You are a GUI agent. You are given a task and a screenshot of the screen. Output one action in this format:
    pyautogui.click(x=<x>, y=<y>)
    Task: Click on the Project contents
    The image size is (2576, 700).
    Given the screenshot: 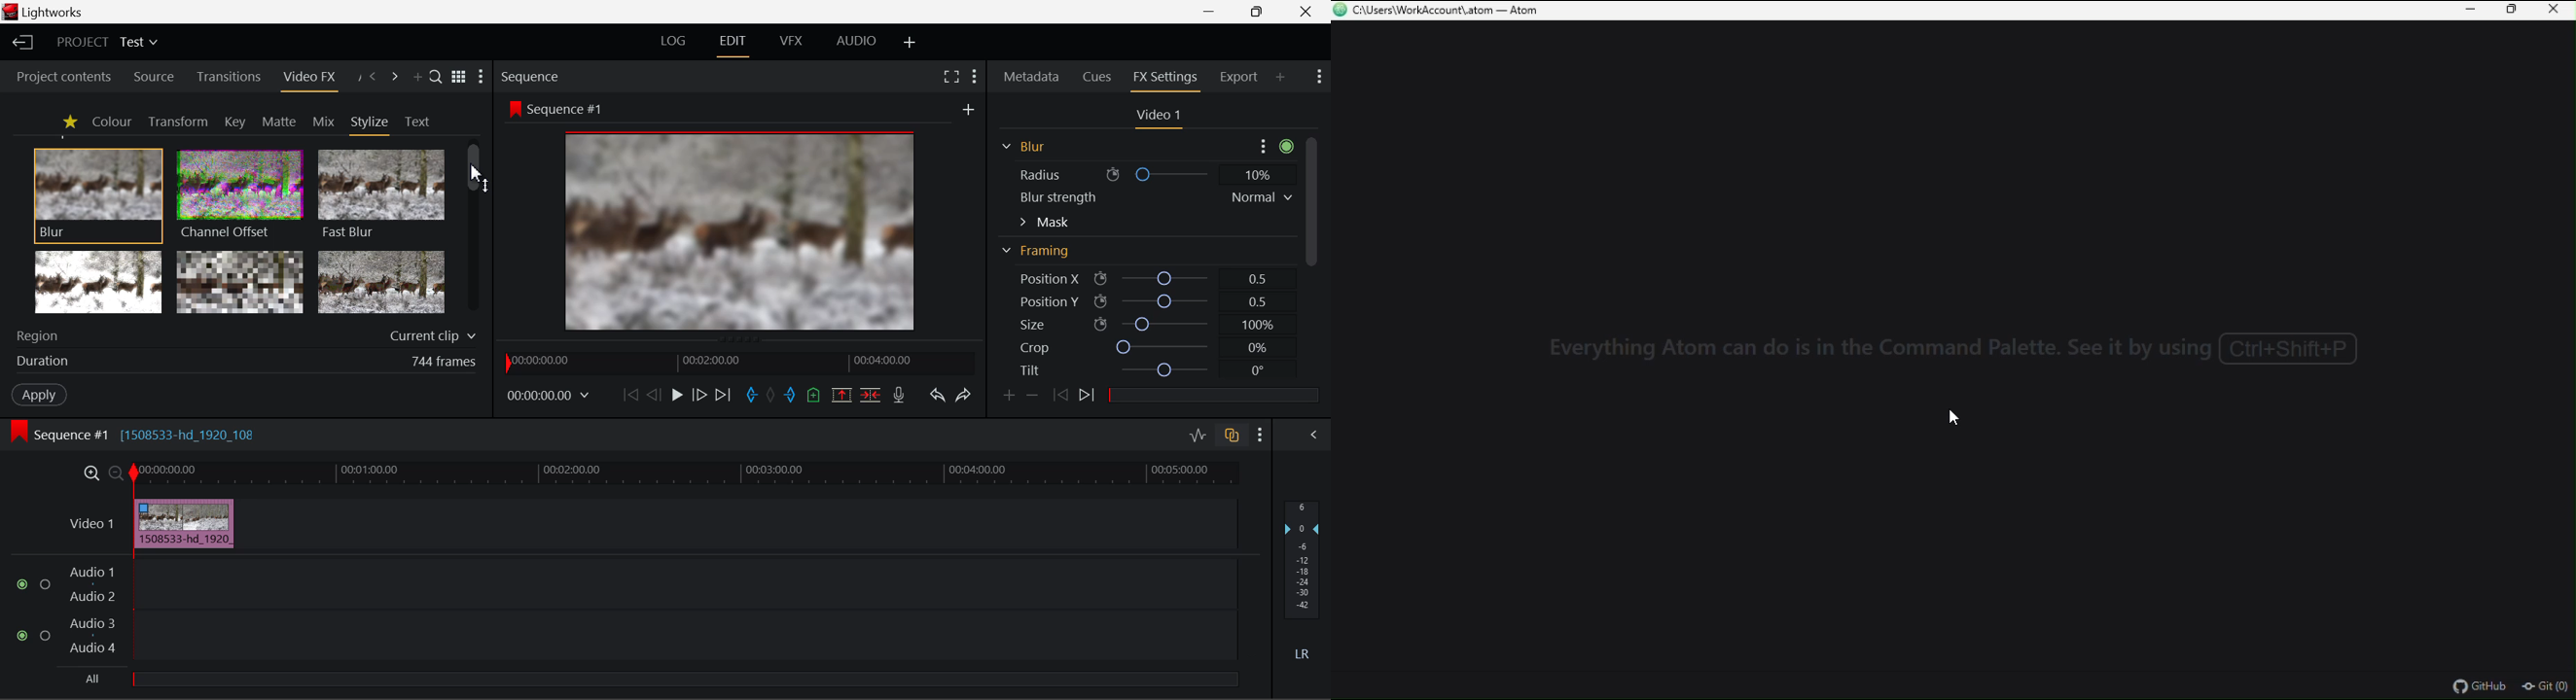 What is the action you would take?
    pyautogui.click(x=63, y=76)
    